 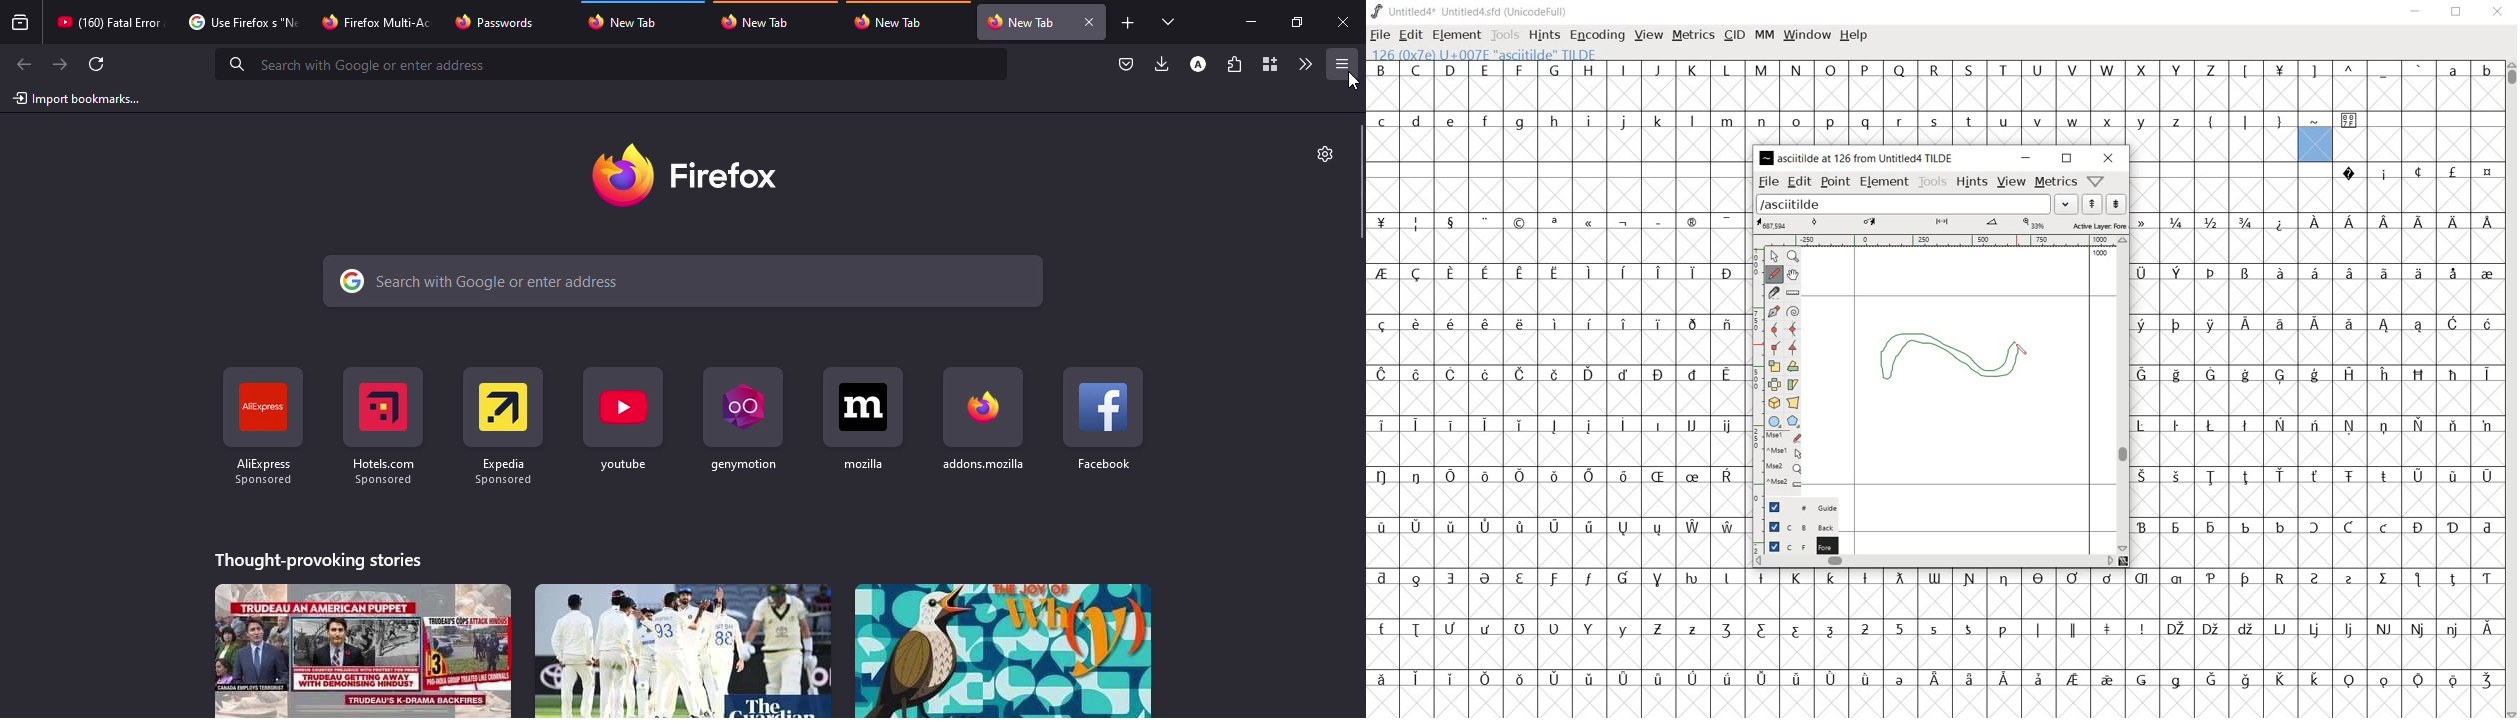 I want to click on stories, so click(x=681, y=650).